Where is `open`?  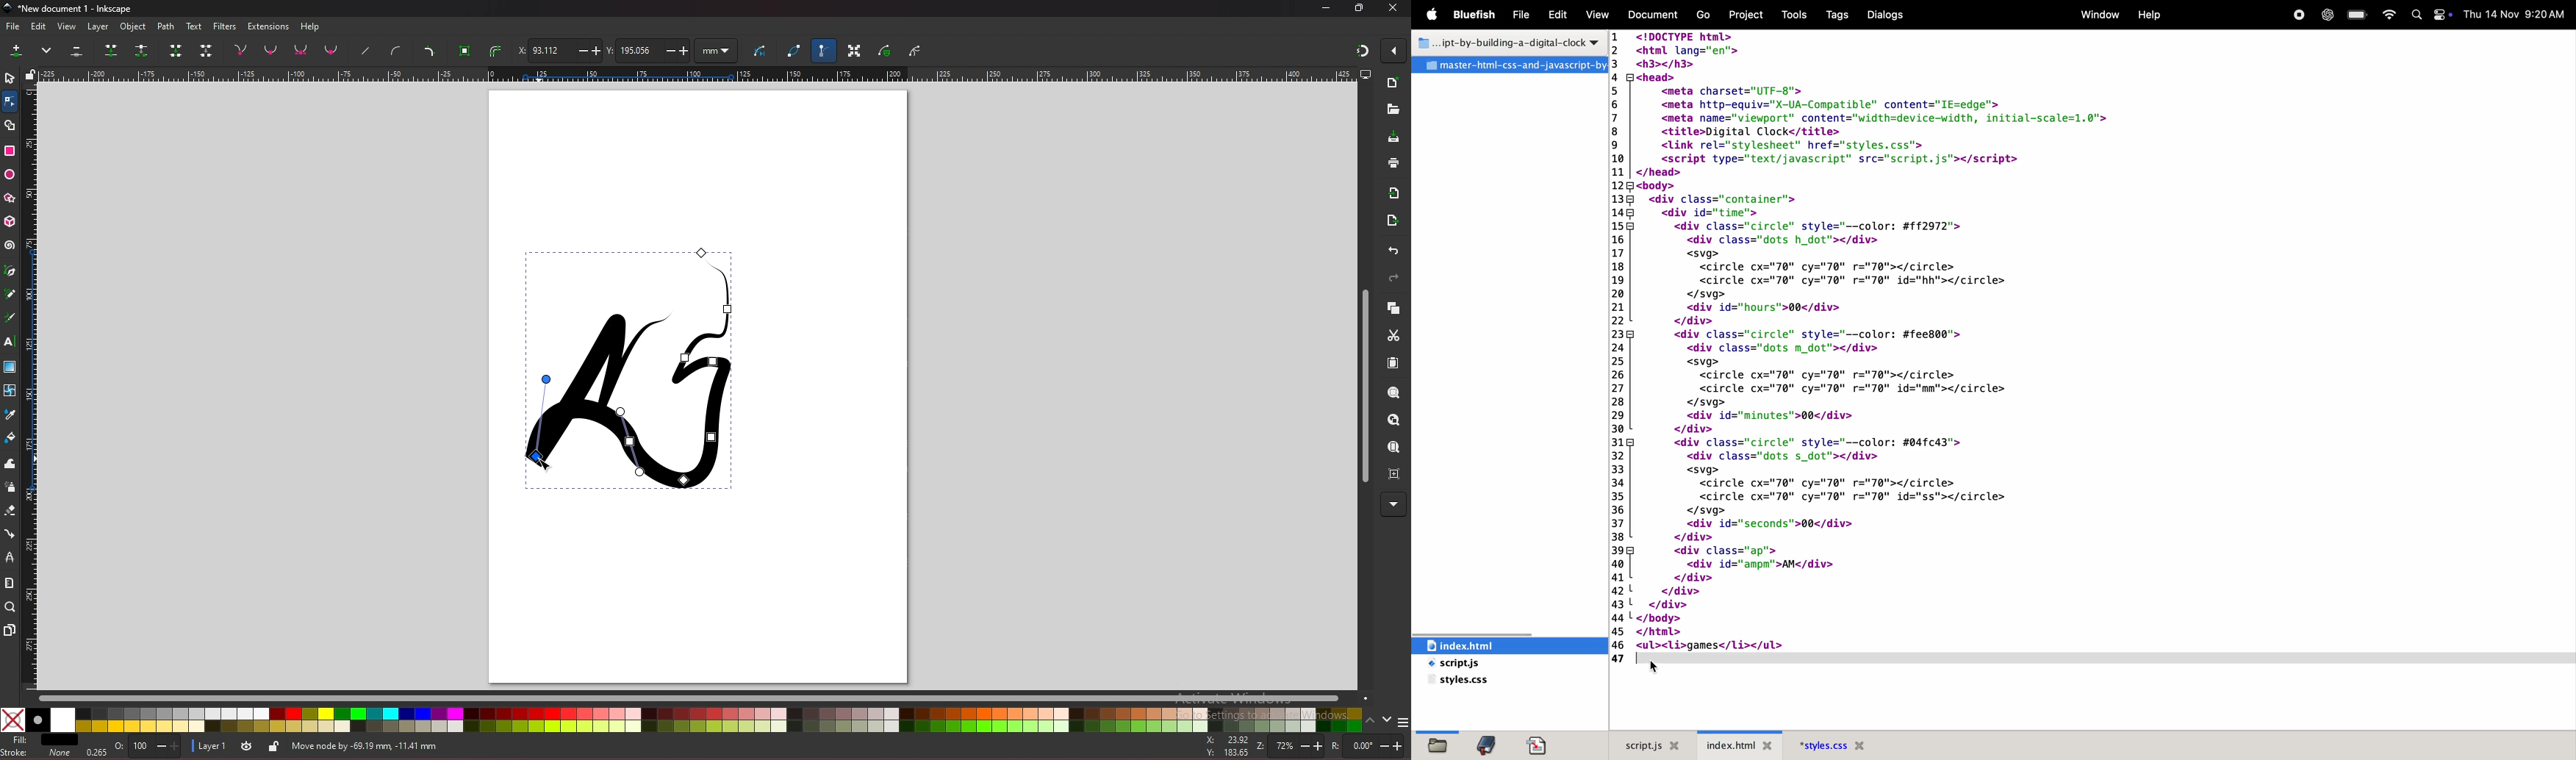 open is located at coordinates (1393, 110).